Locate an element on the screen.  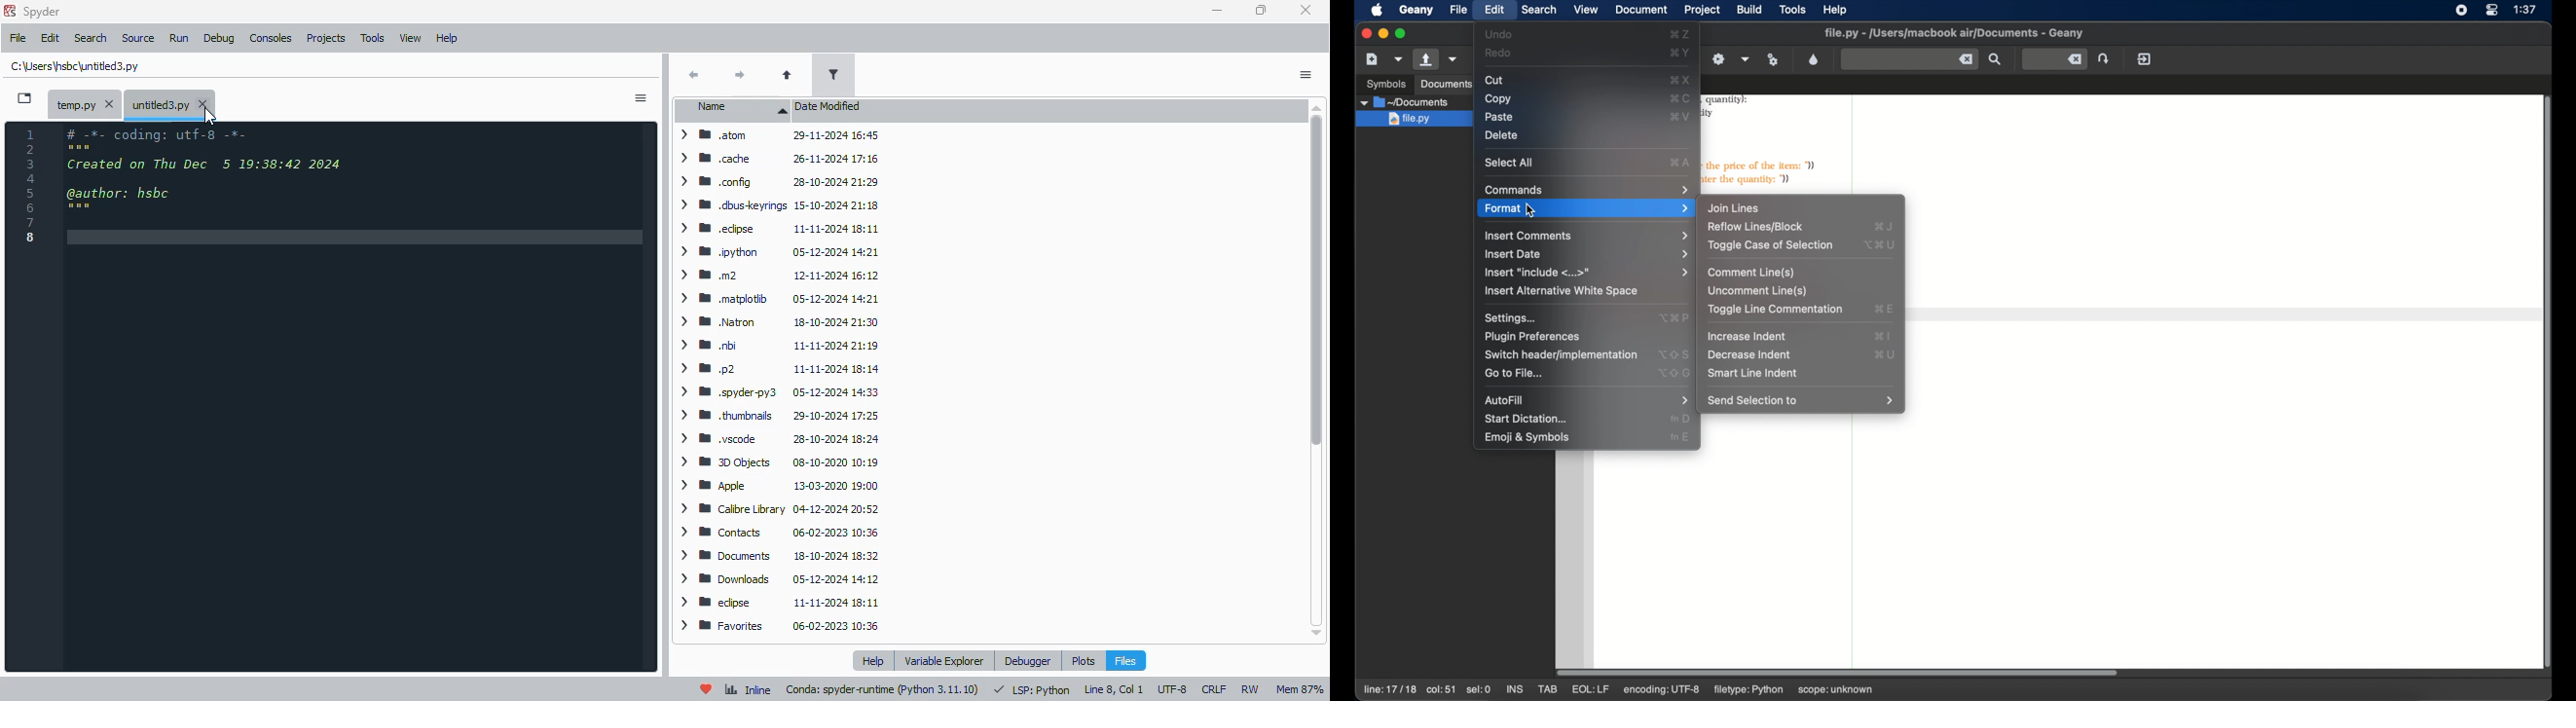
> BB config 28-10-2024 21:29 is located at coordinates (775, 183).